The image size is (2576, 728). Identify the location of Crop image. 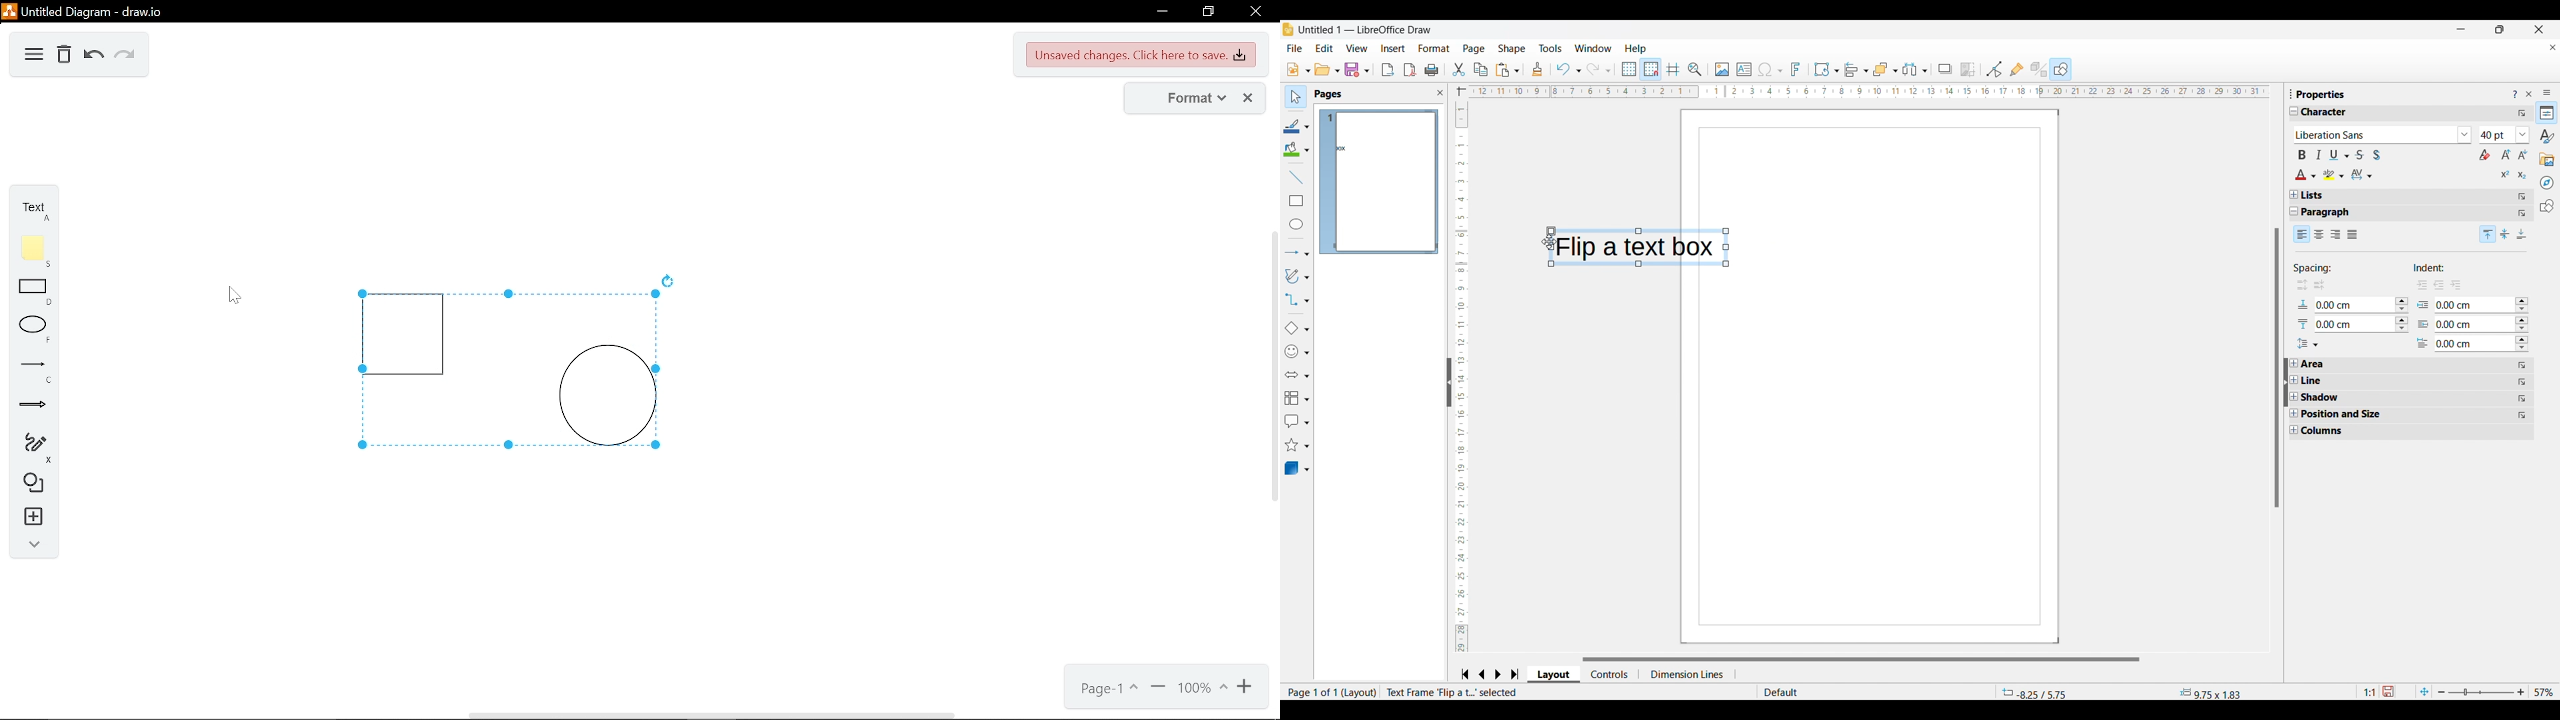
(1968, 70).